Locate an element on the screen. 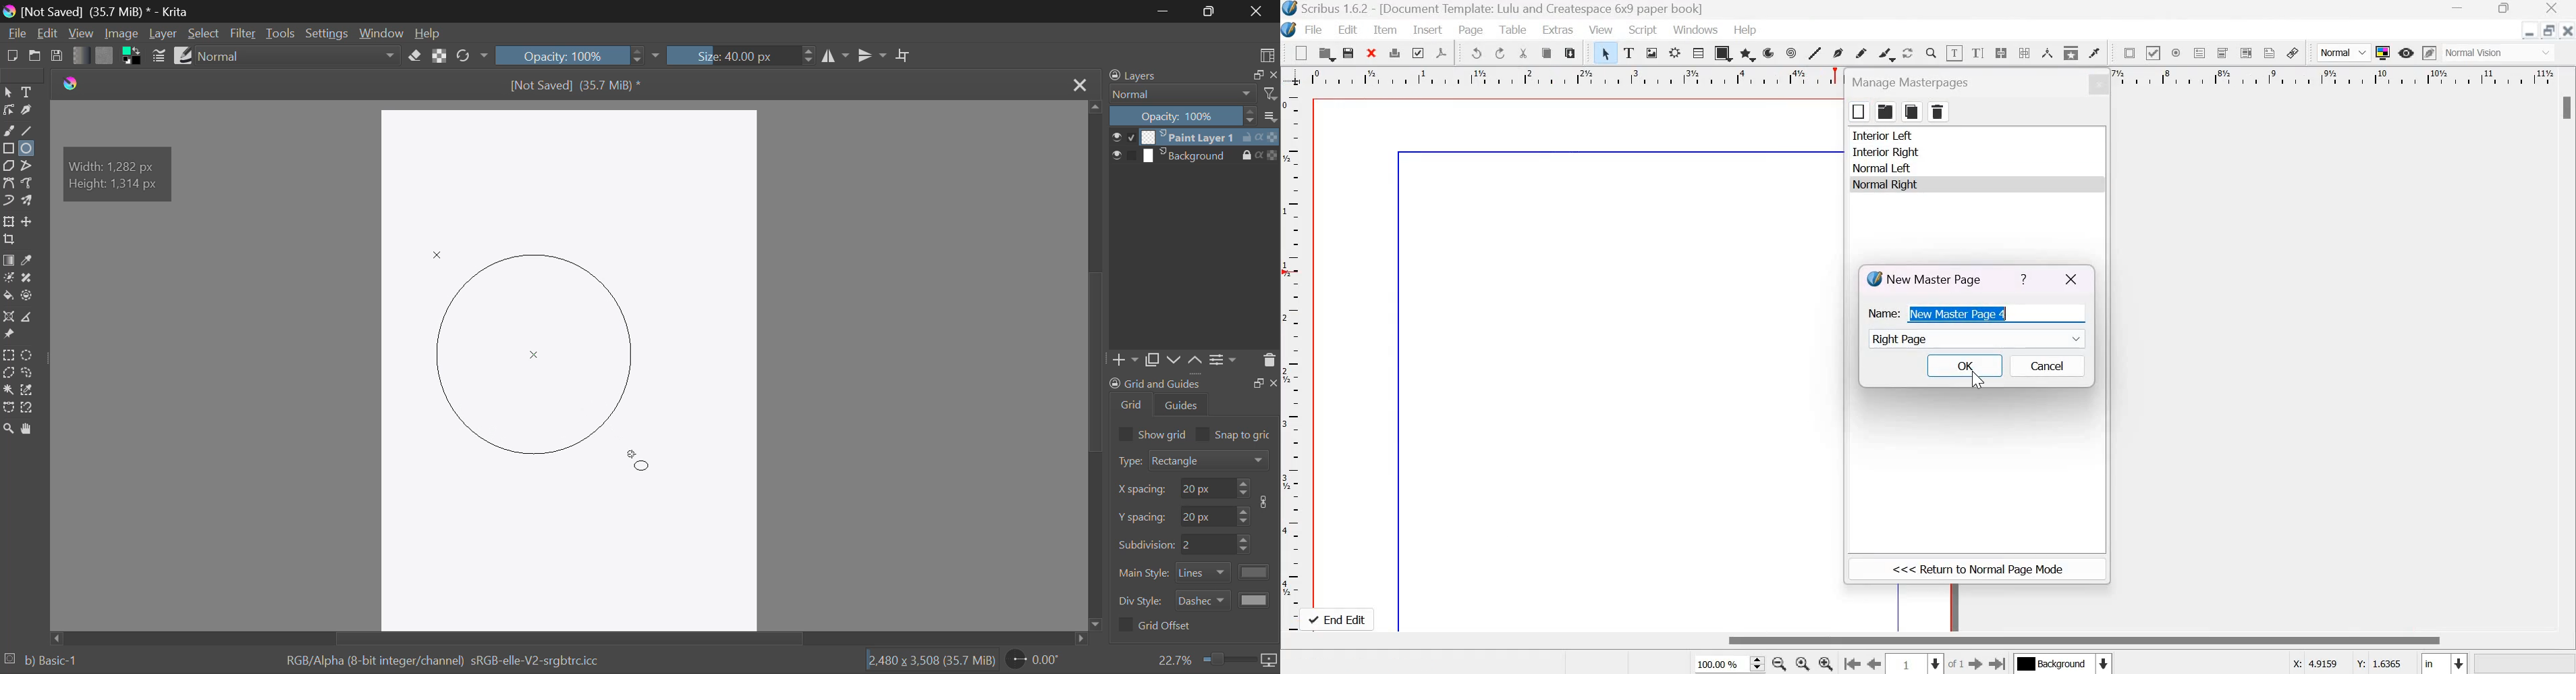 The height and width of the screenshot is (700, 2576). zoom out is located at coordinates (1777, 663).